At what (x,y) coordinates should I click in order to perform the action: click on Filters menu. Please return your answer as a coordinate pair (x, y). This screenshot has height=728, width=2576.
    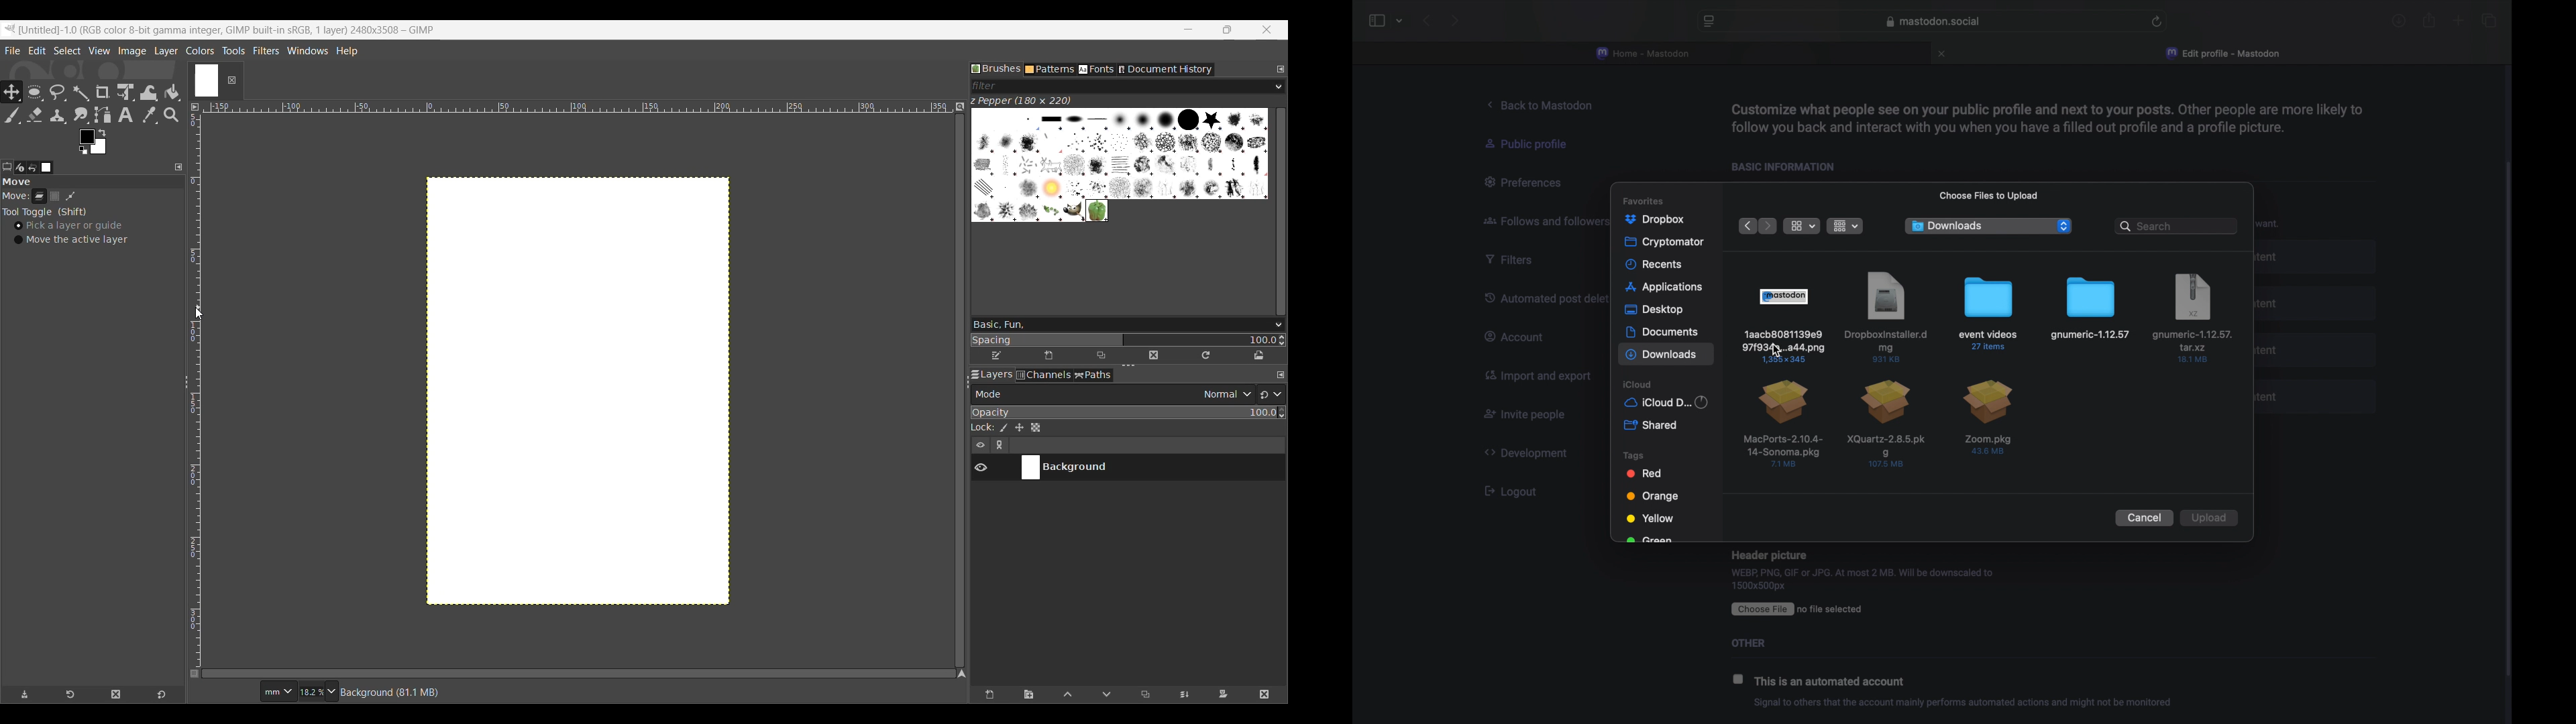
    Looking at the image, I should click on (266, 50).